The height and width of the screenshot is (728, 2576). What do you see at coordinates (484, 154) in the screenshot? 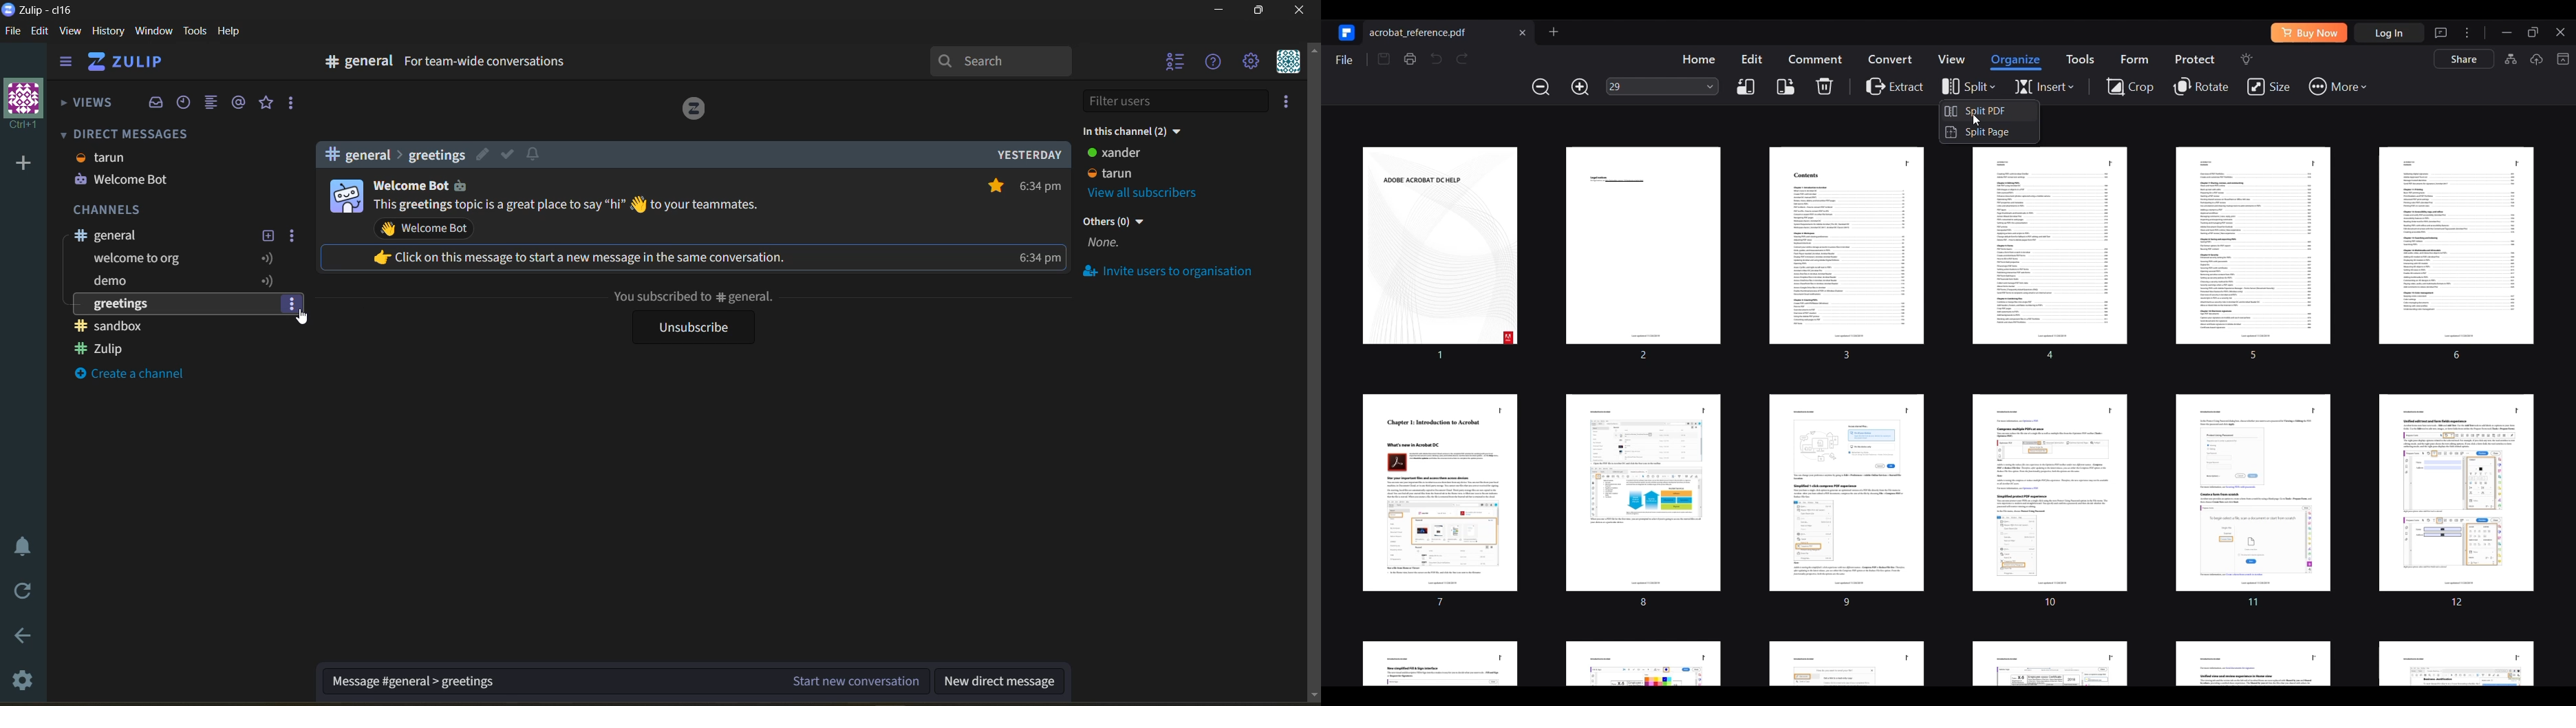
I see `edit` at bounding box center [484, 154].